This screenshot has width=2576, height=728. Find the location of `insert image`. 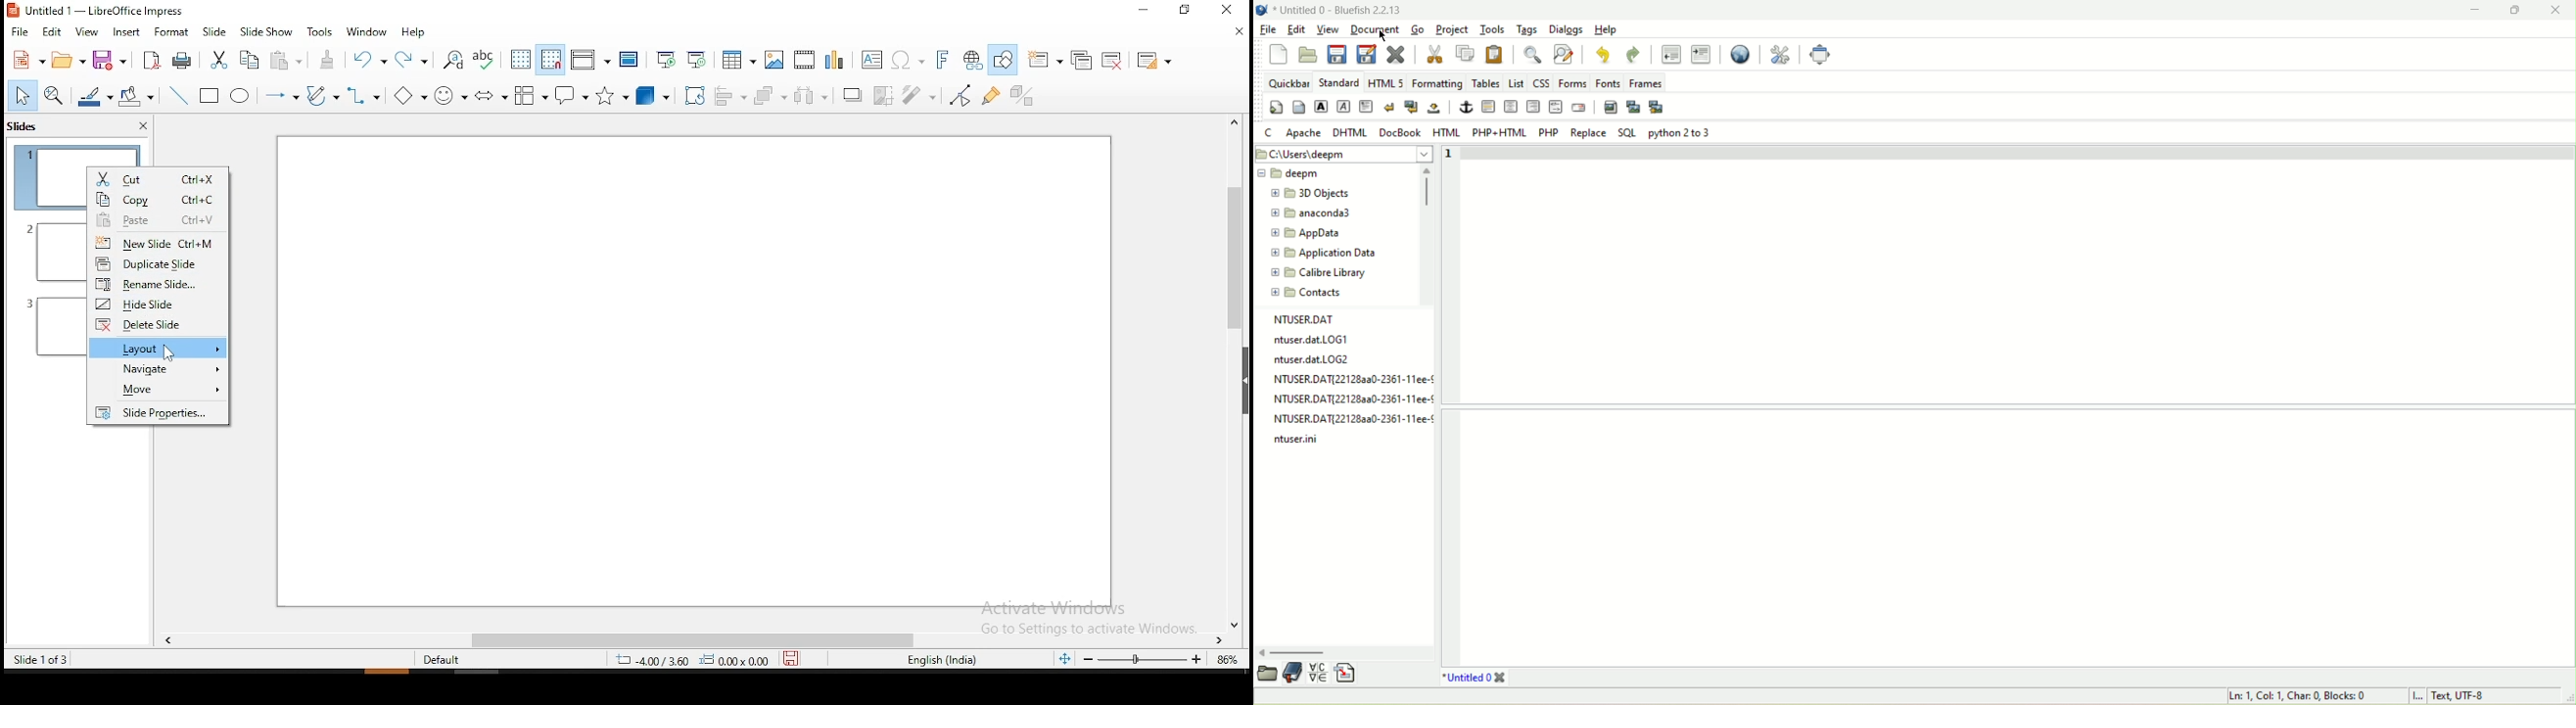

insert image is located at coordinates (1610, 108).